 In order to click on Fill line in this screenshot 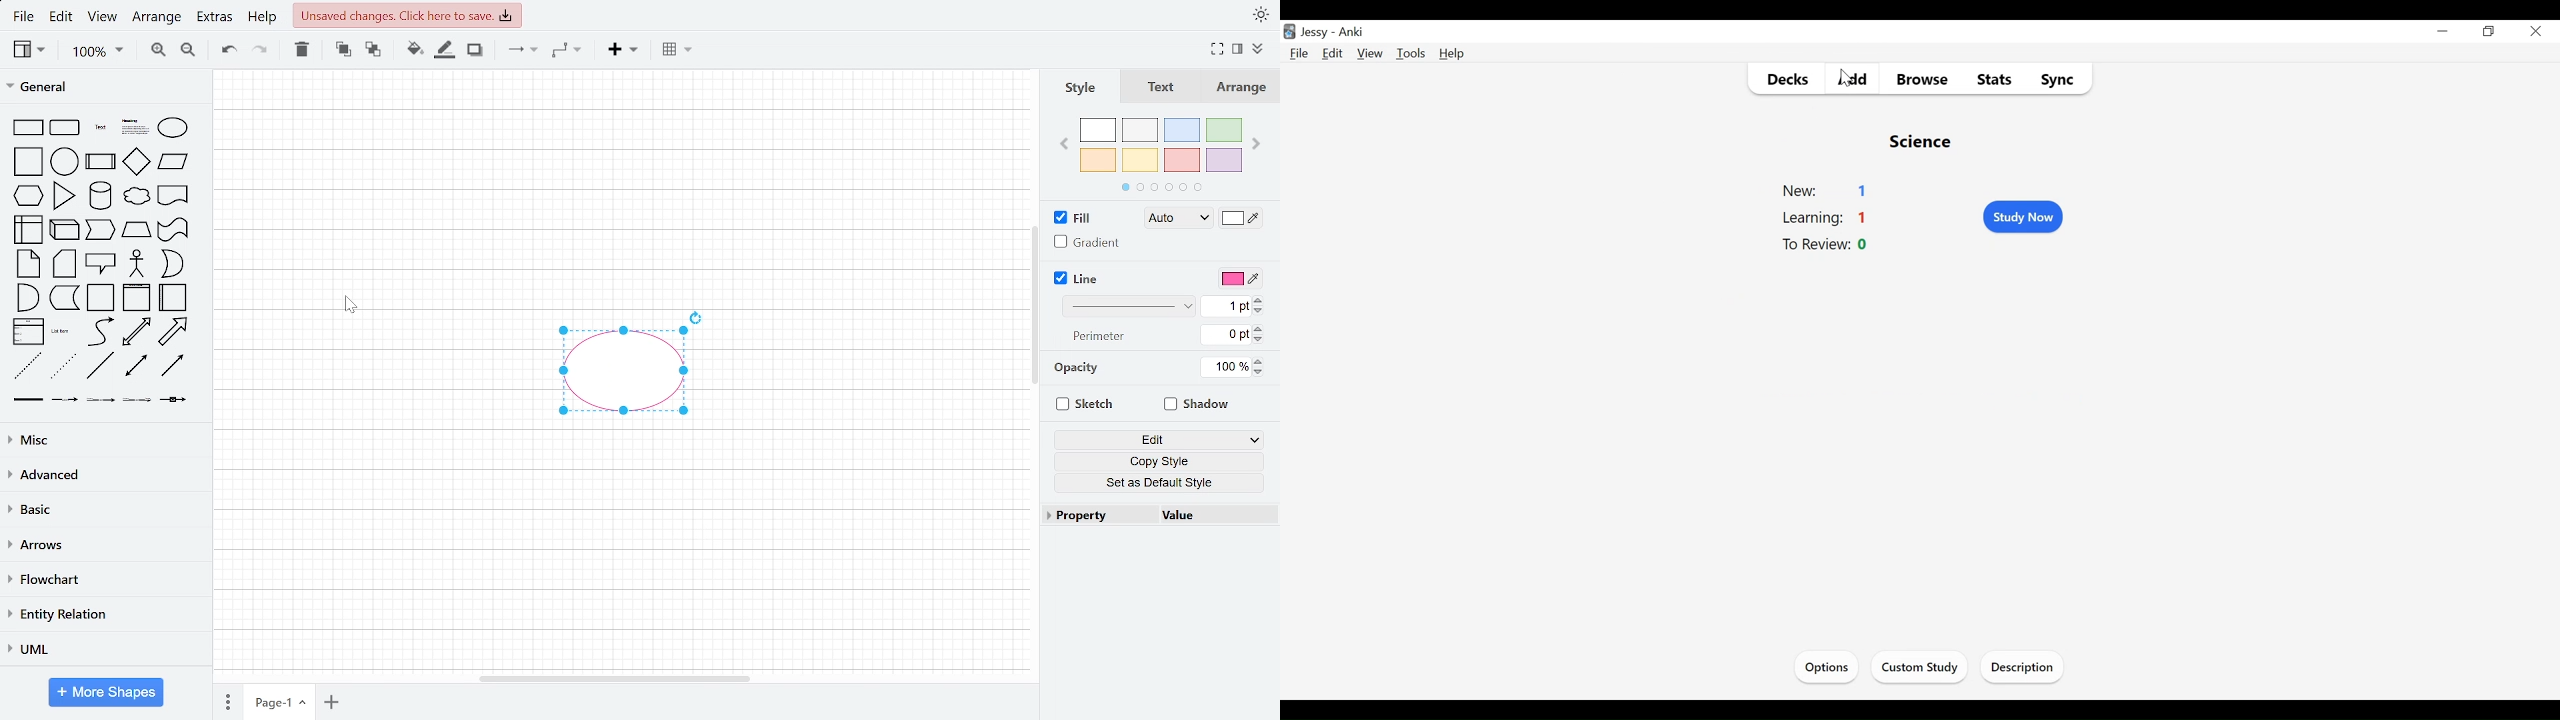, I will do `click(445, 52)`.